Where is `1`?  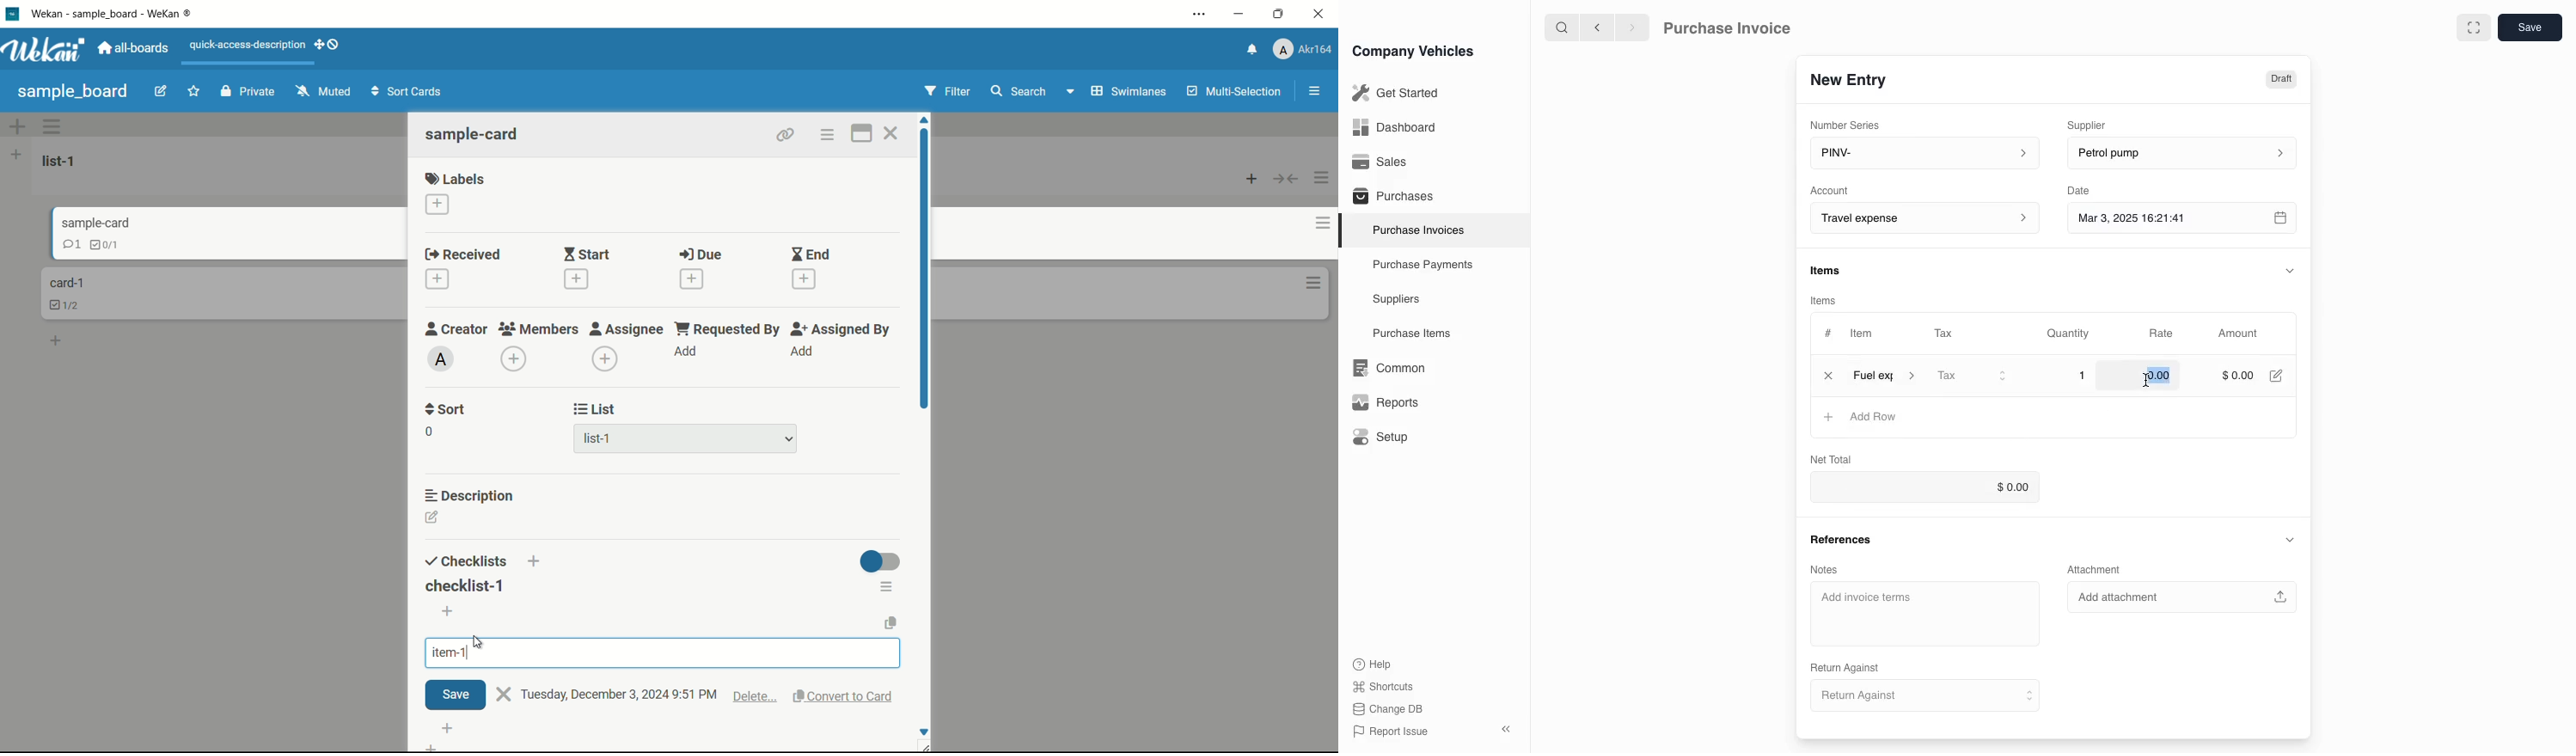 1 is located at coordinates (2070, 376).